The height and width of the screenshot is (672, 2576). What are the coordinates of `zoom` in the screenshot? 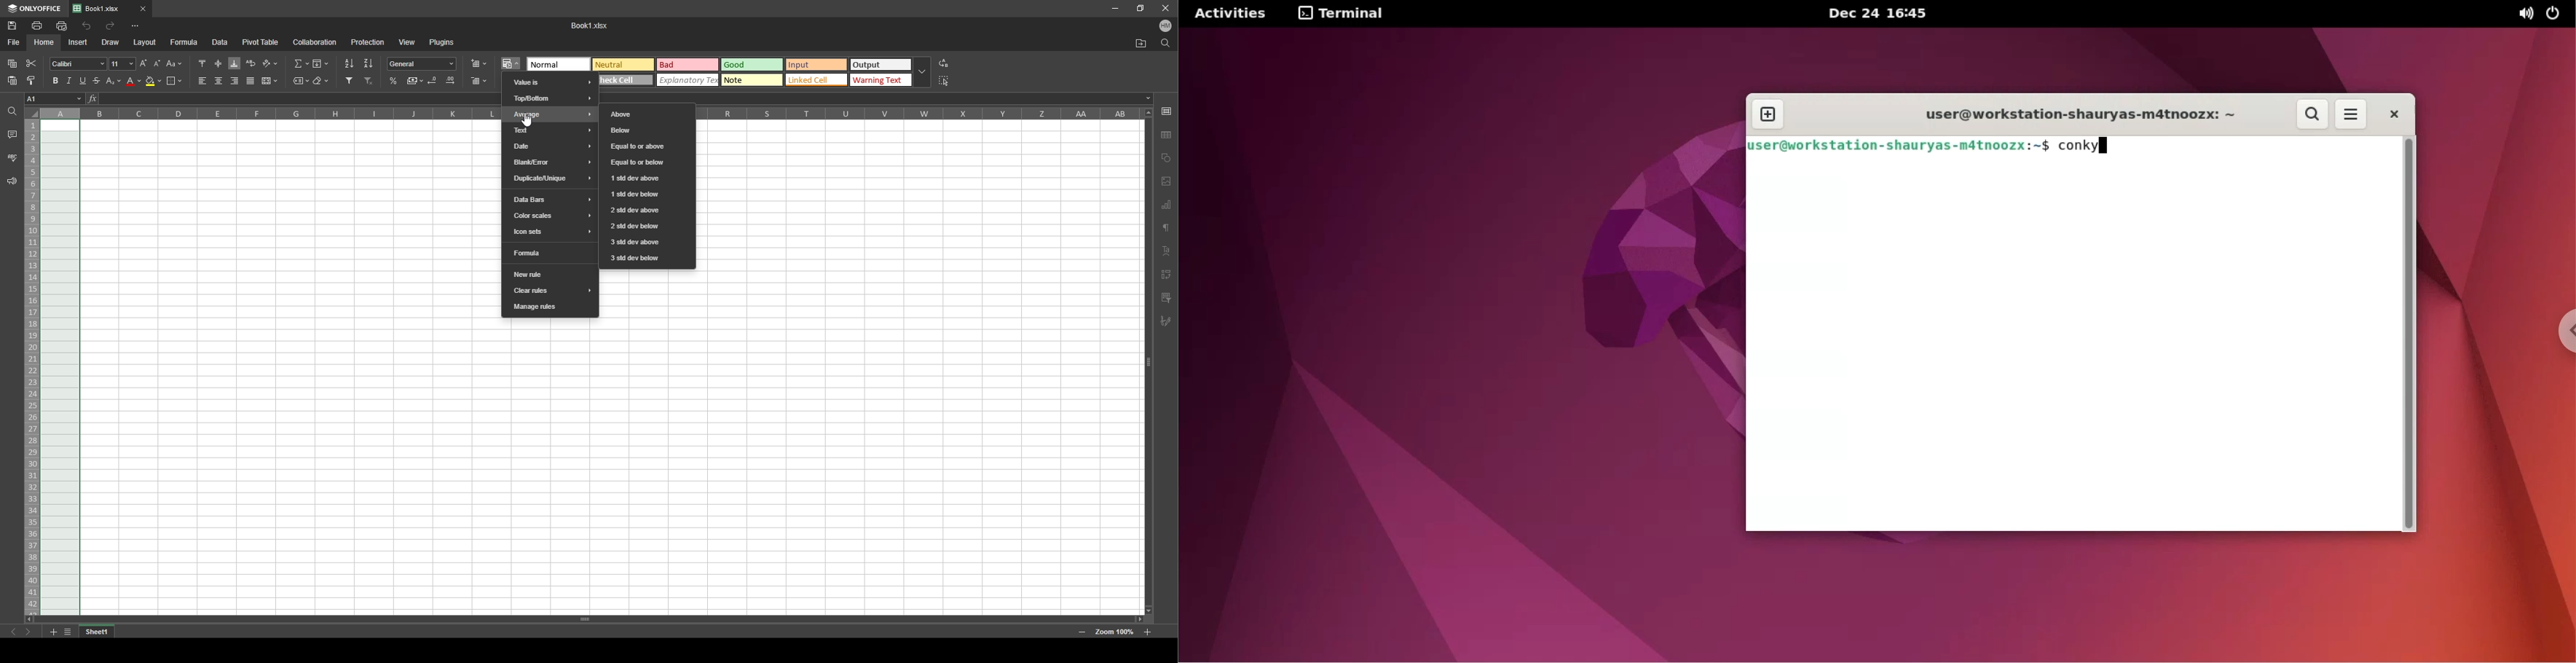 It's located at (1115, 632).